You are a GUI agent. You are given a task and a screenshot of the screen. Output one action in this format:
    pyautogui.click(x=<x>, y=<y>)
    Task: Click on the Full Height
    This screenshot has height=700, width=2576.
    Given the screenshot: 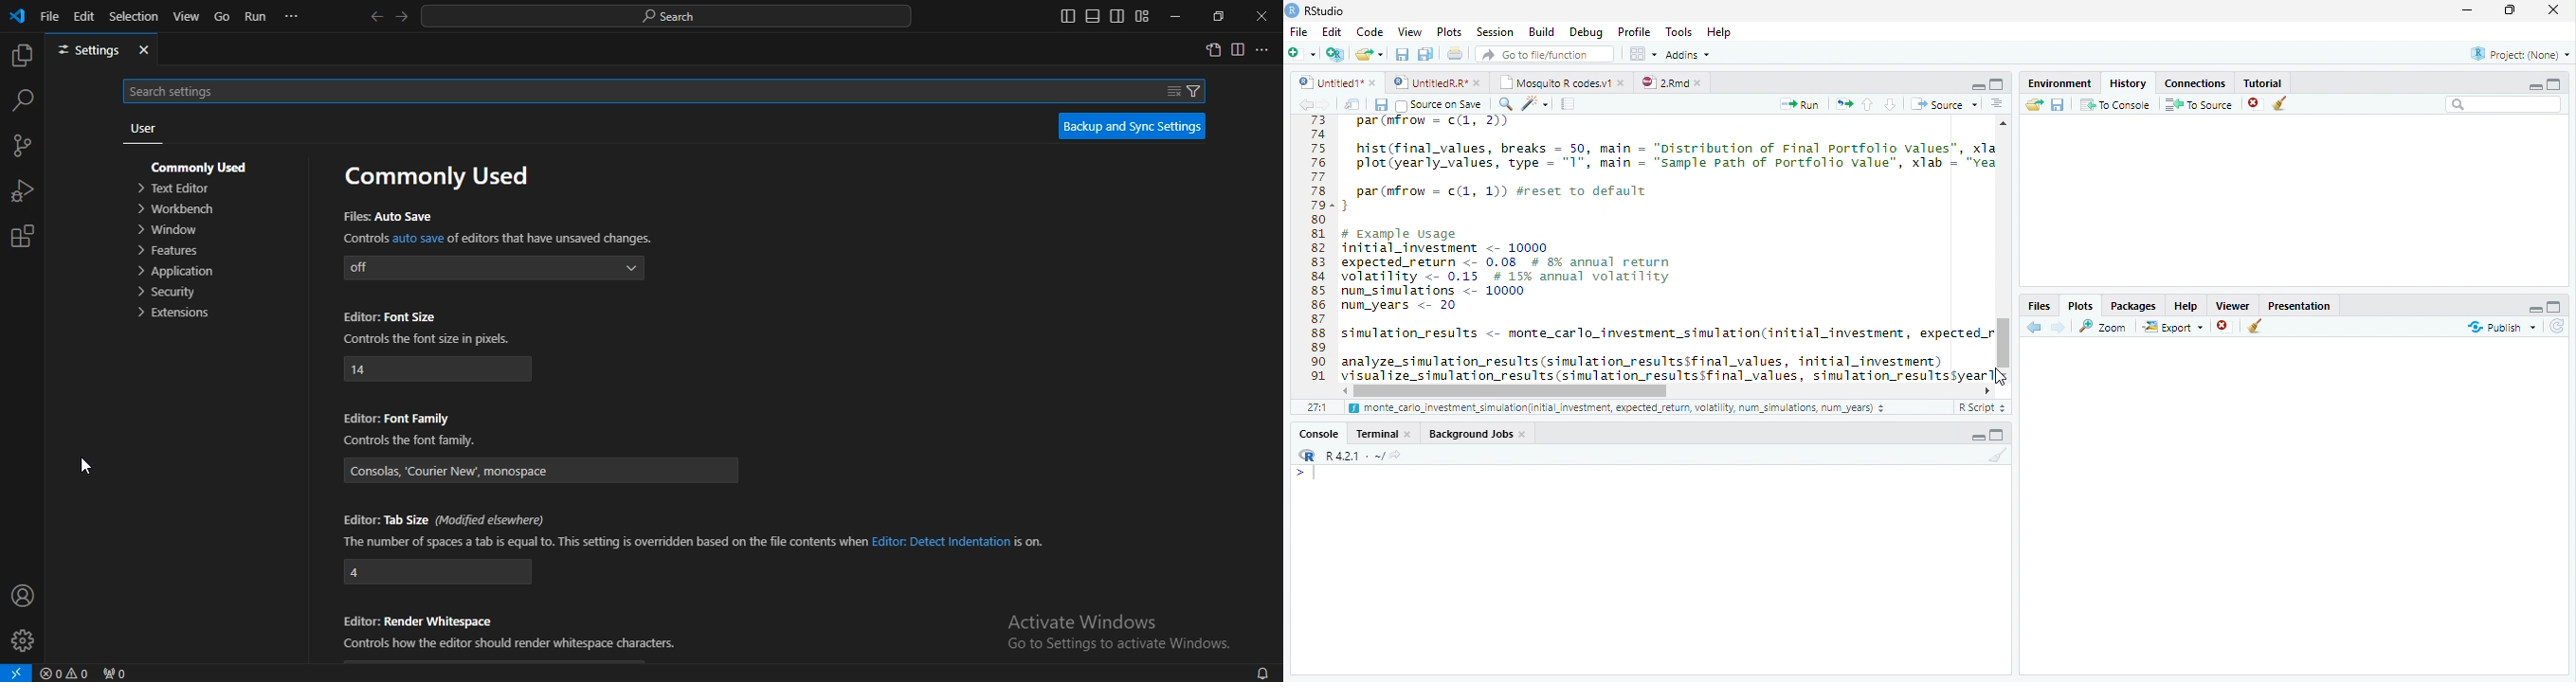 What is the action you would take?
    pyautogui.click(x=2555, y=82)
    